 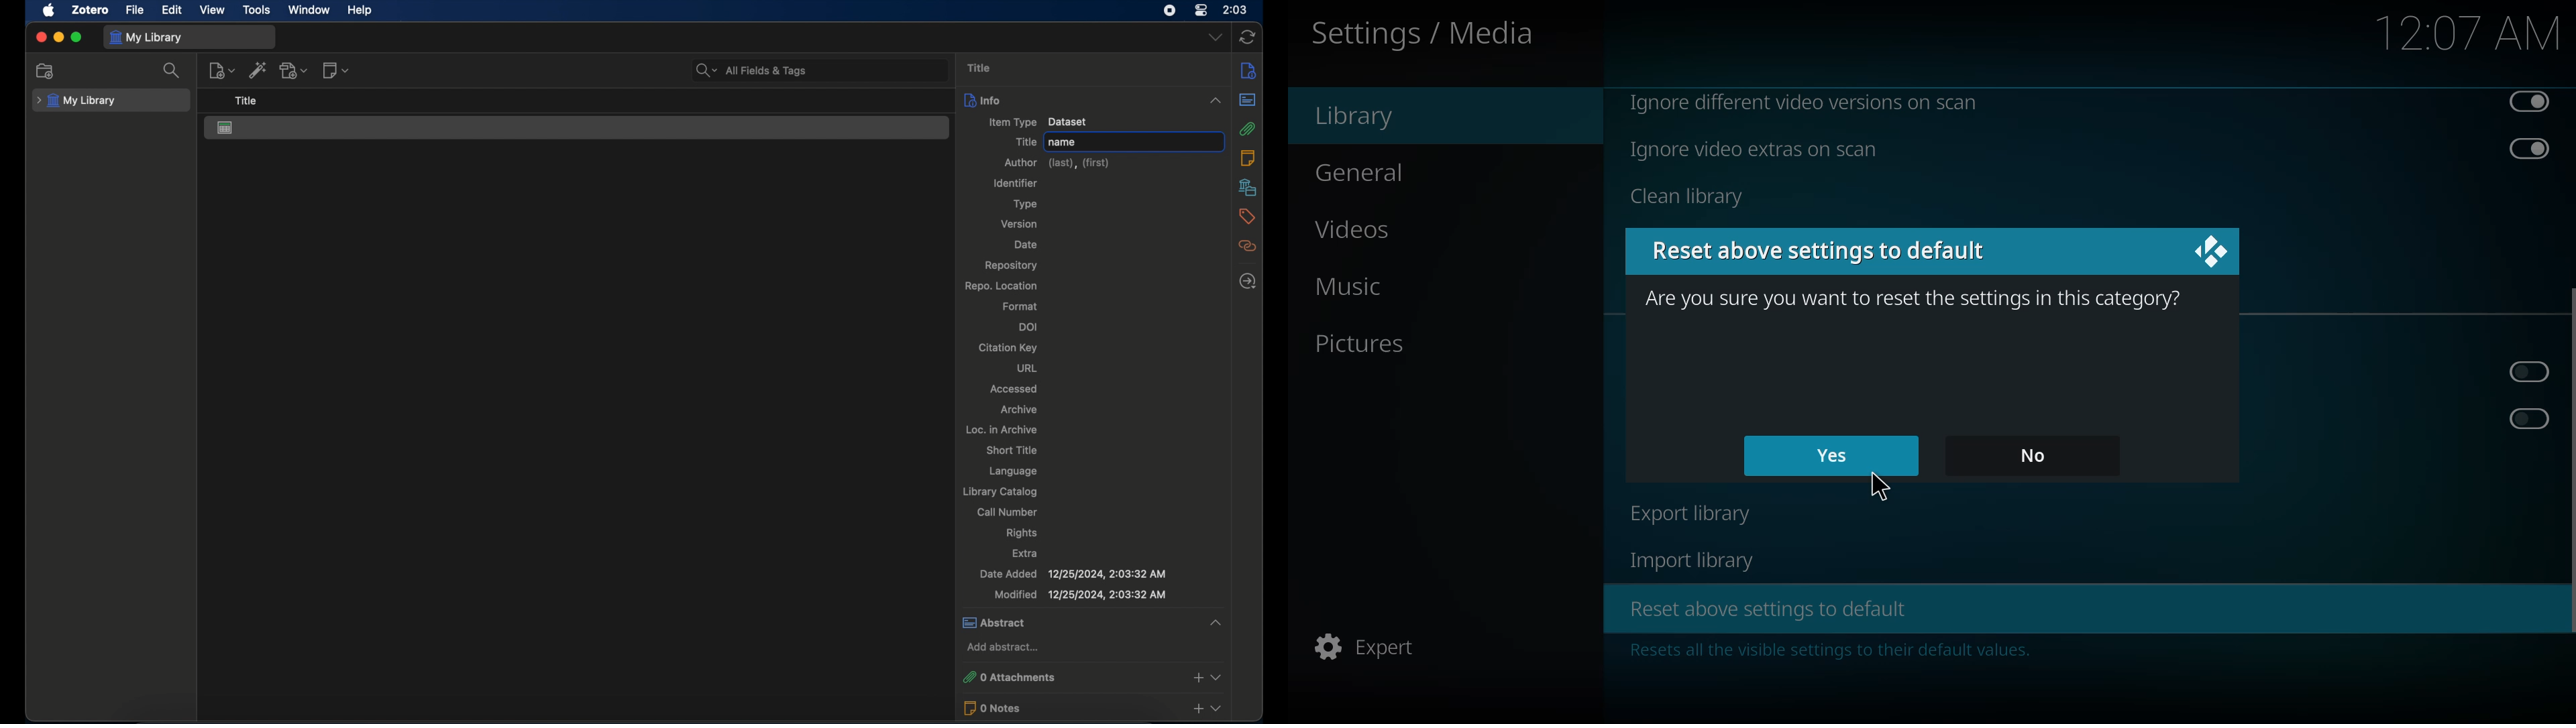 What do you see at coordinates (2528, 419) in the screenshot?
I see `click to enable` at bounding box center [2528, 419].